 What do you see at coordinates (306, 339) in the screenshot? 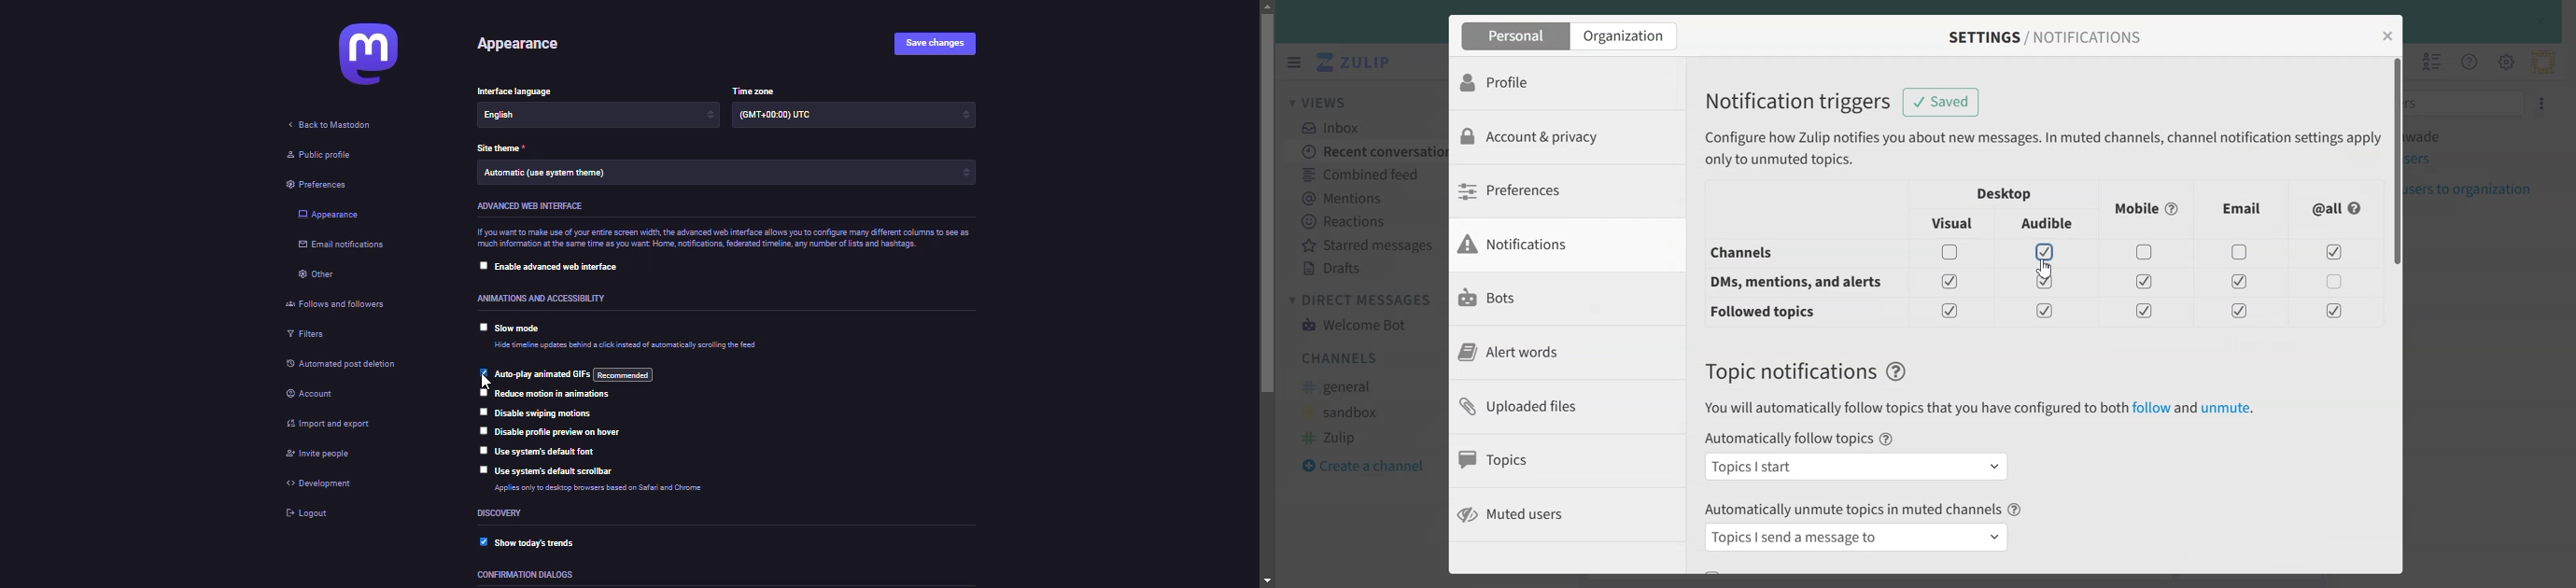
I see `filters` at bounding box center [306, 339].